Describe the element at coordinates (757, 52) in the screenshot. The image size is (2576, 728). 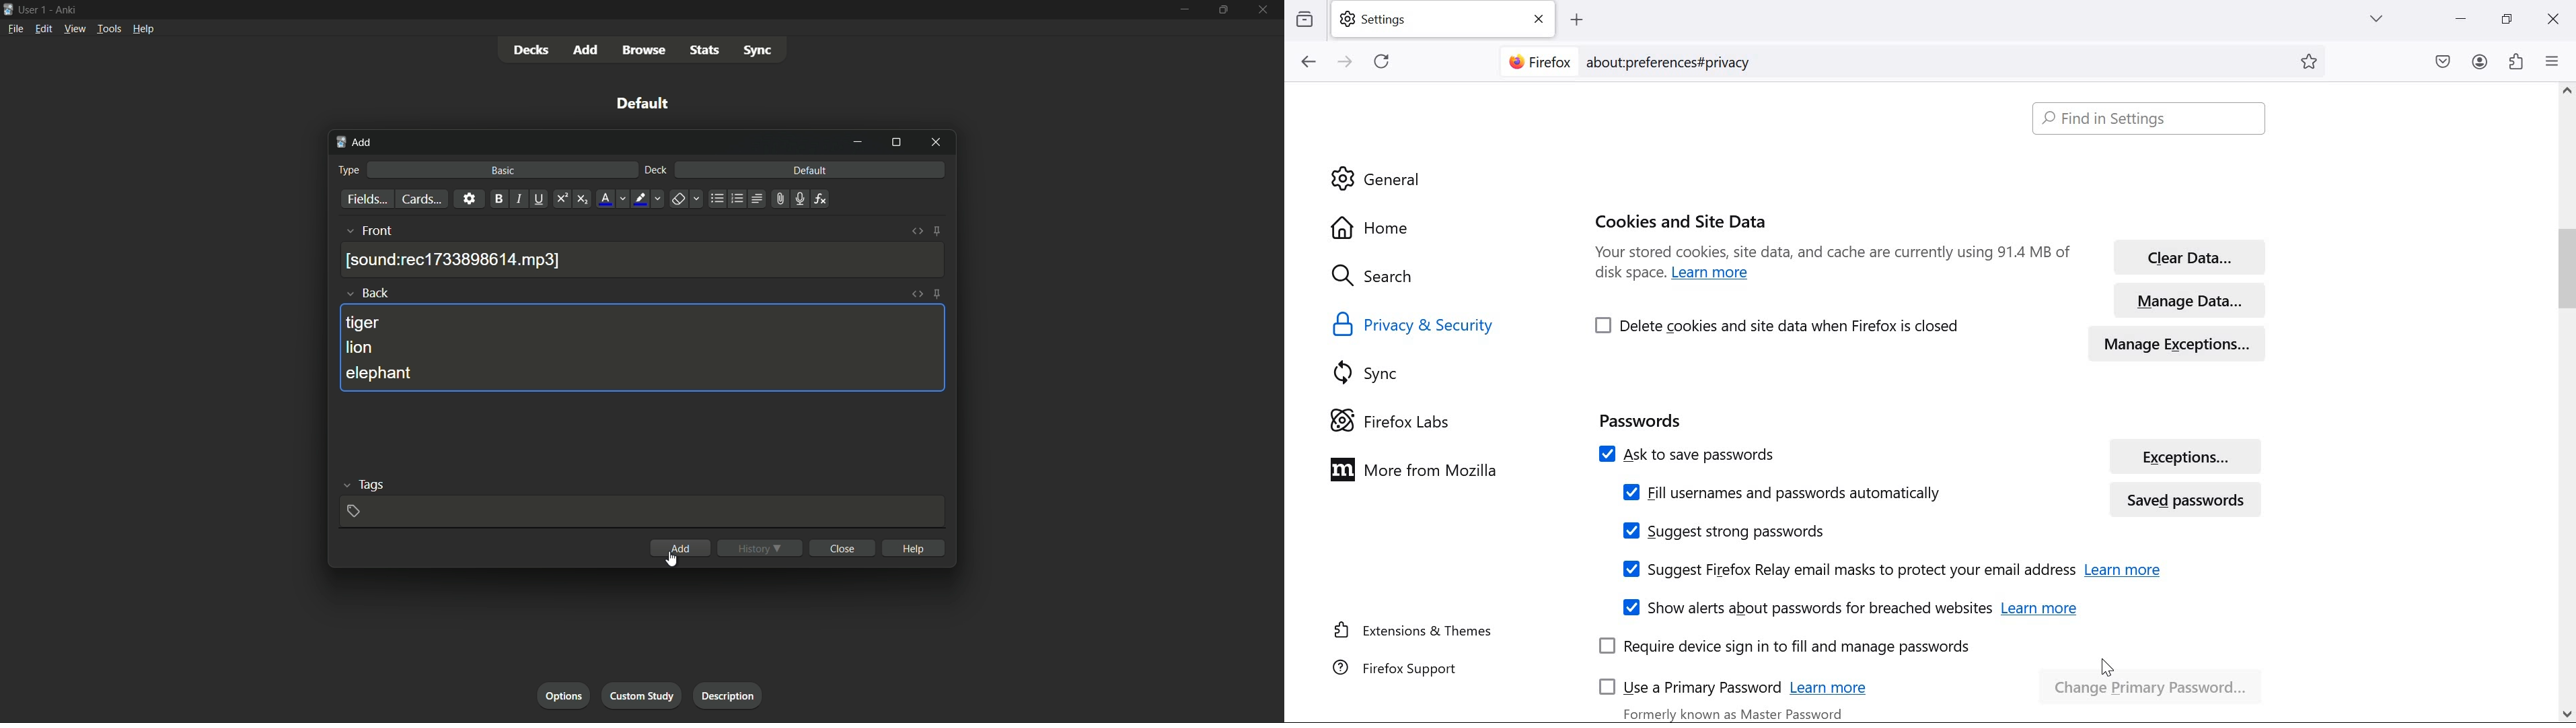
I see `sync` at that location.